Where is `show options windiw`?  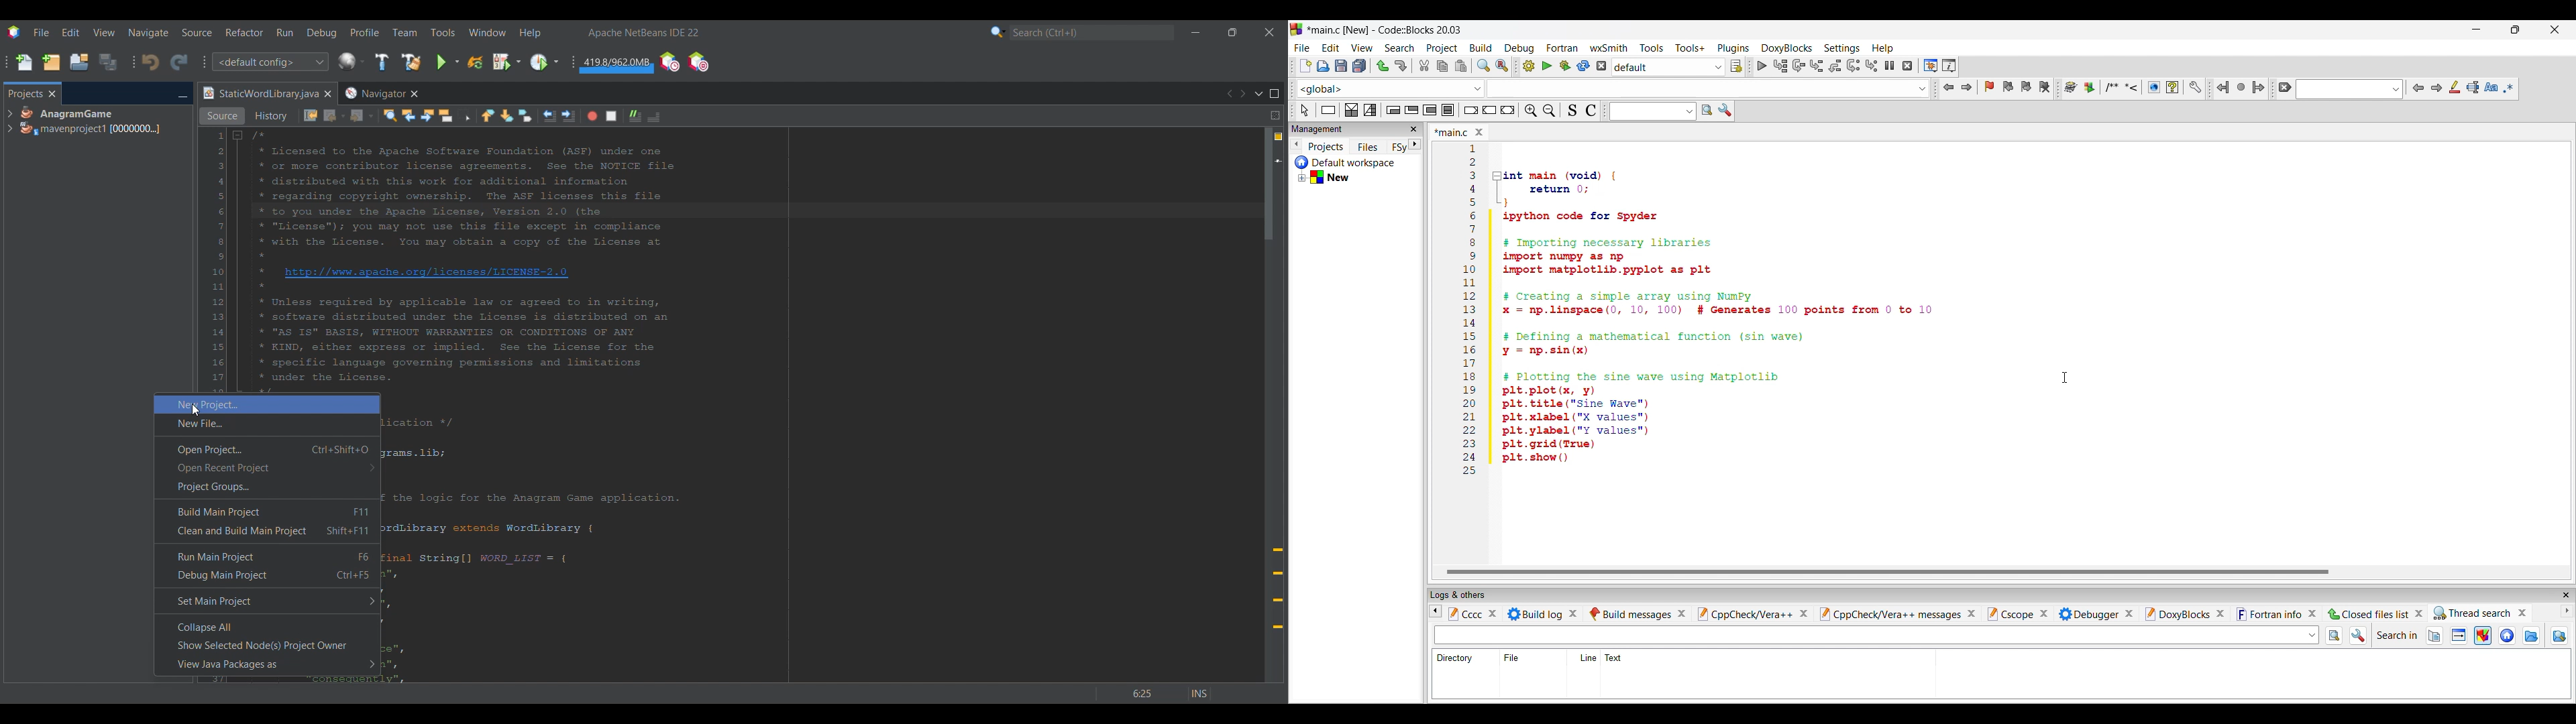 show options windiw is located at coordinates (1729, 113).